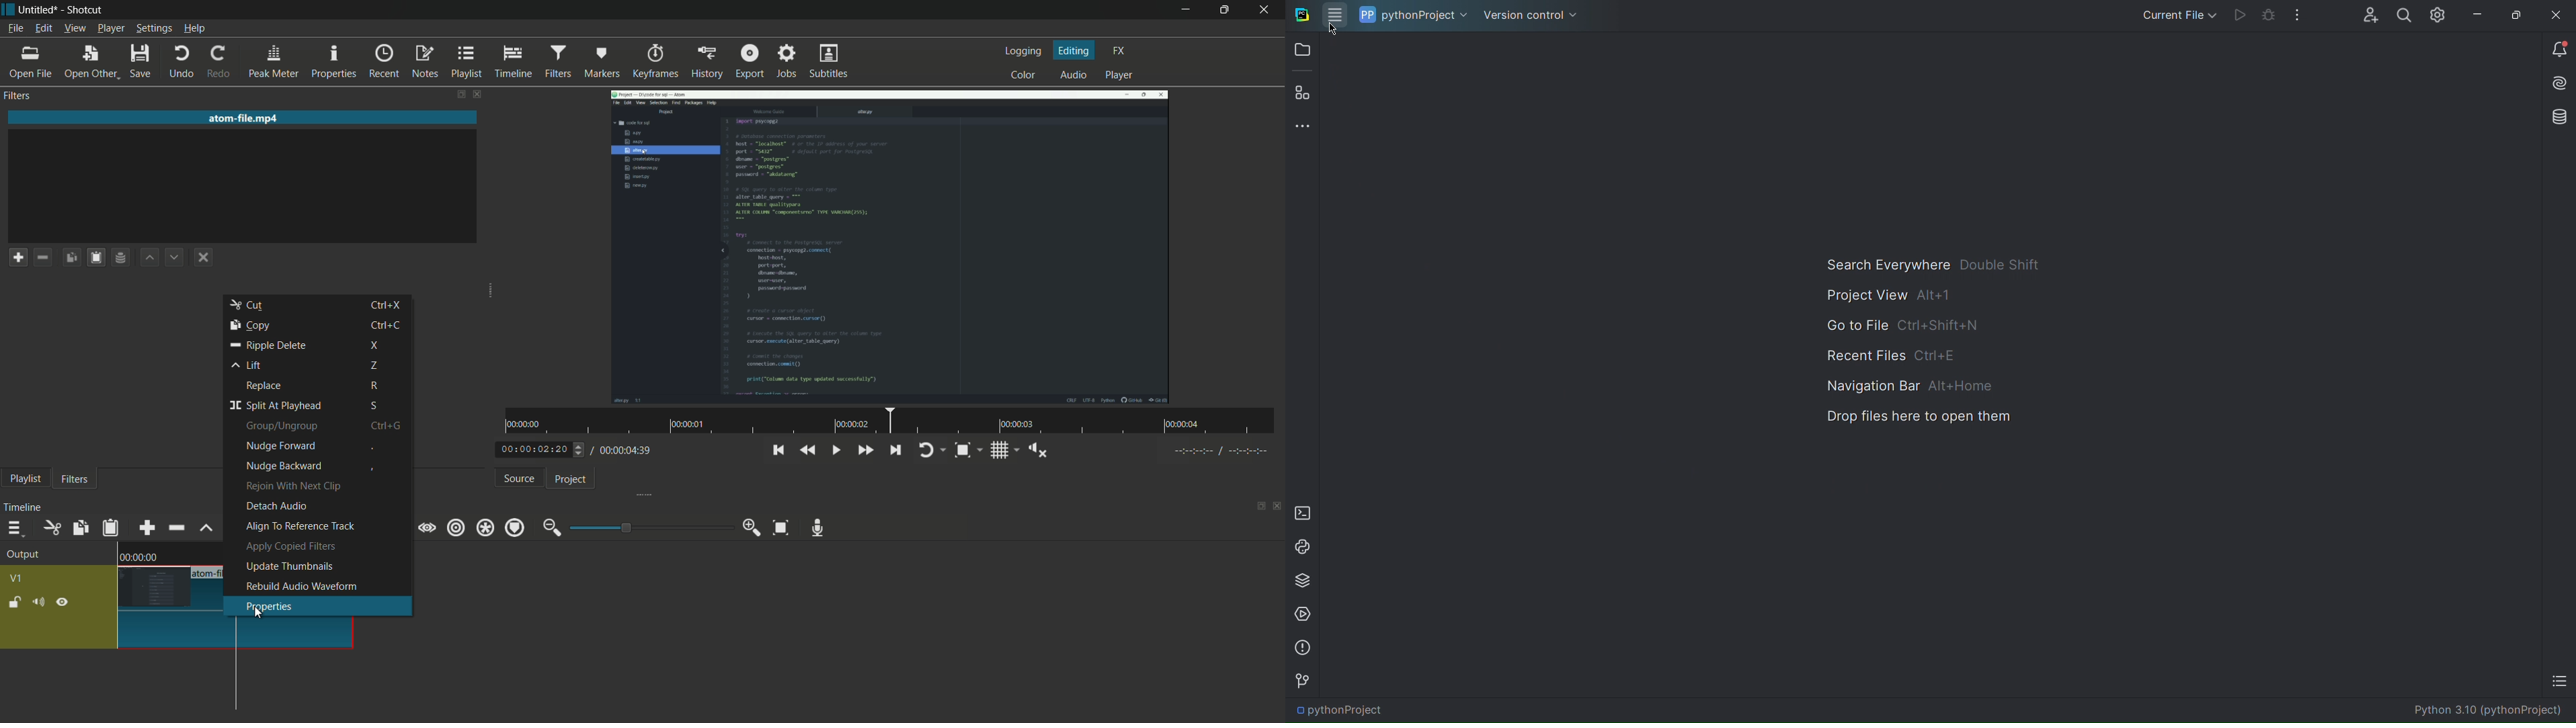 This screenshot has height=728, width=2576. What do you see at coordinates (2489, 712) in the screenshot?
I see `Python 3.19 (pythonProject)` at bounding box center [2489, 712].